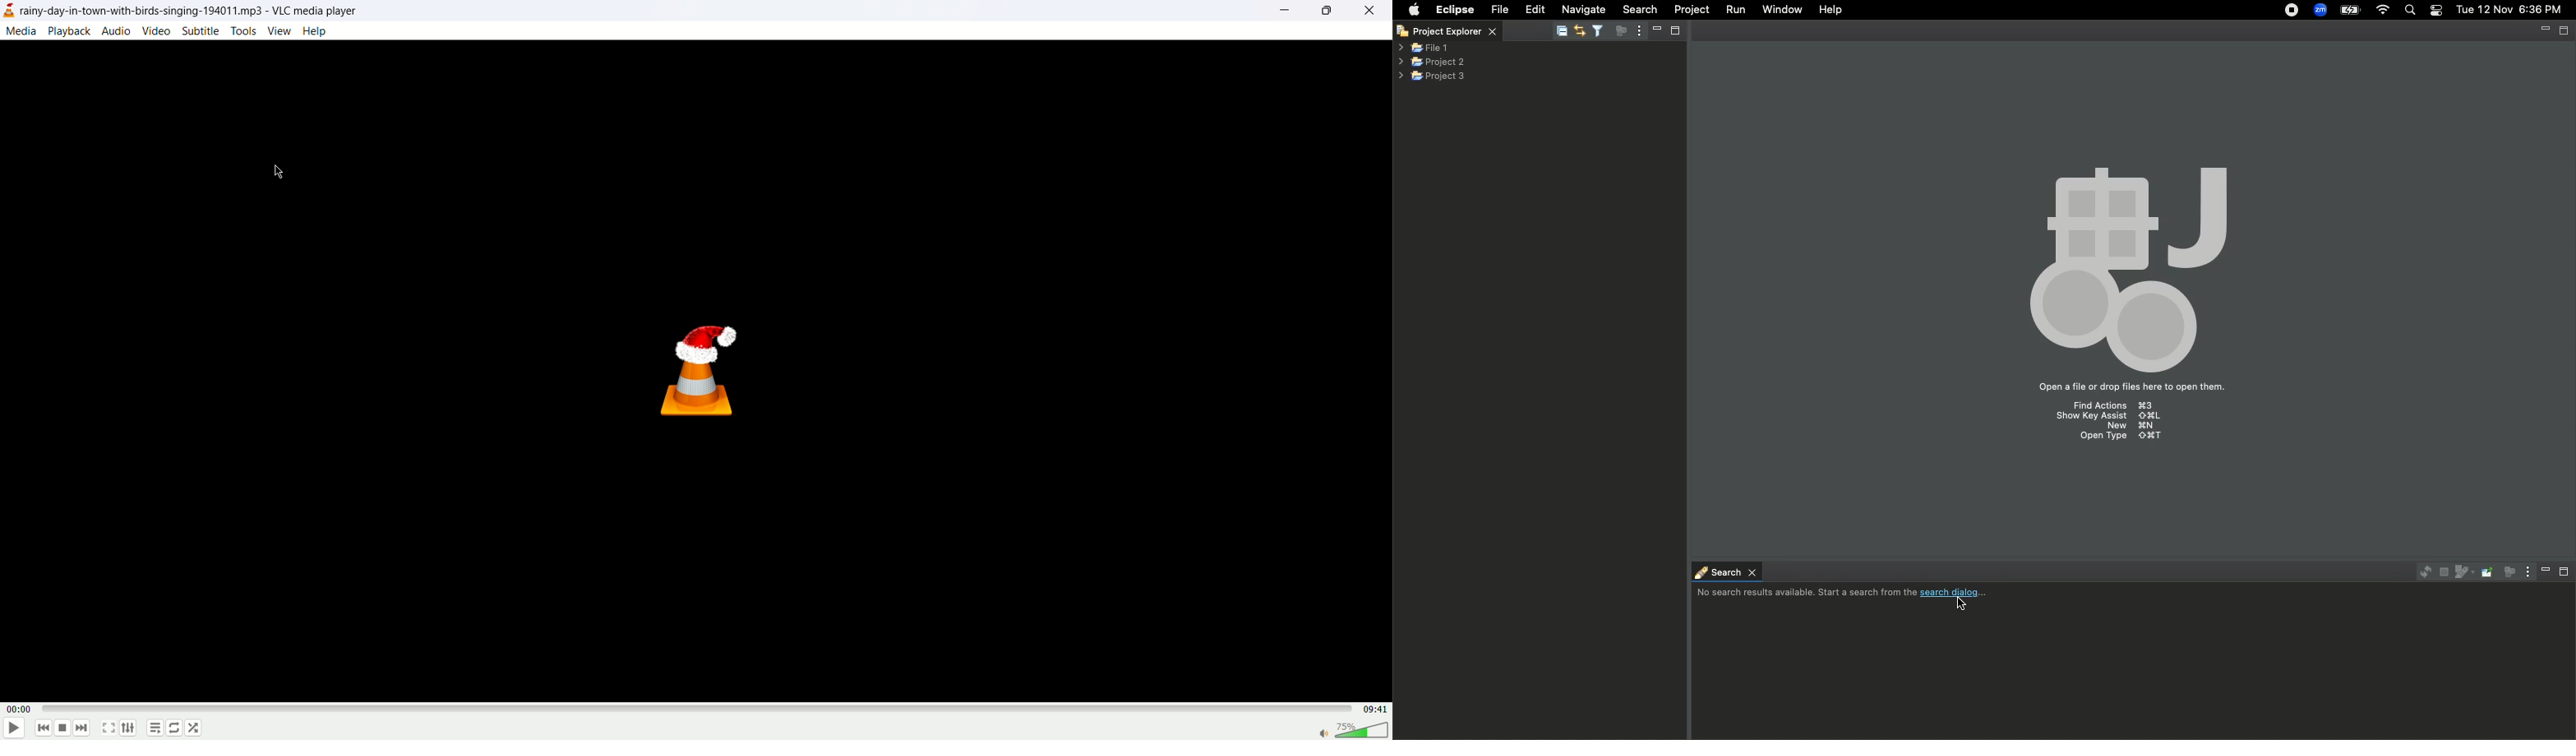 The image size is (2576, 756). What do you see at coordinates (84, 728) in the screenshot?
I see `next` at bounding box center [84, 728].